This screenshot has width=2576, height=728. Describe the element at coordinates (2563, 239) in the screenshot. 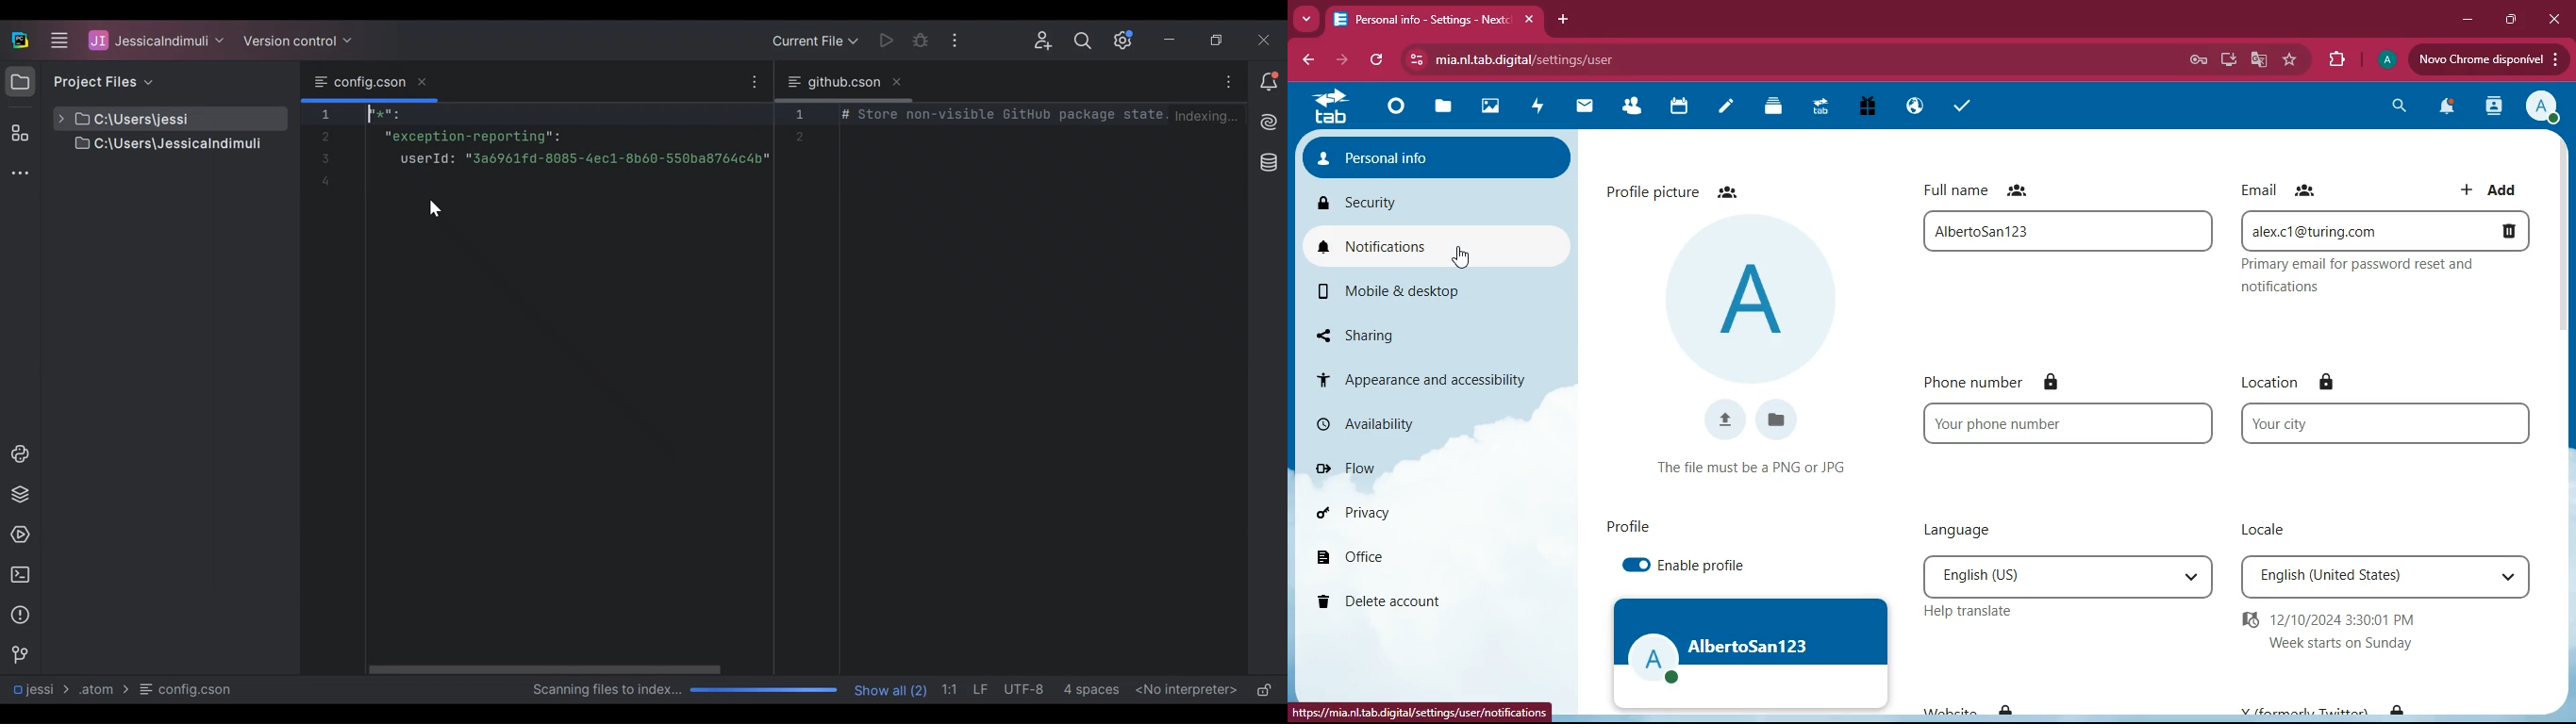

I see `scroll bar` at that location.